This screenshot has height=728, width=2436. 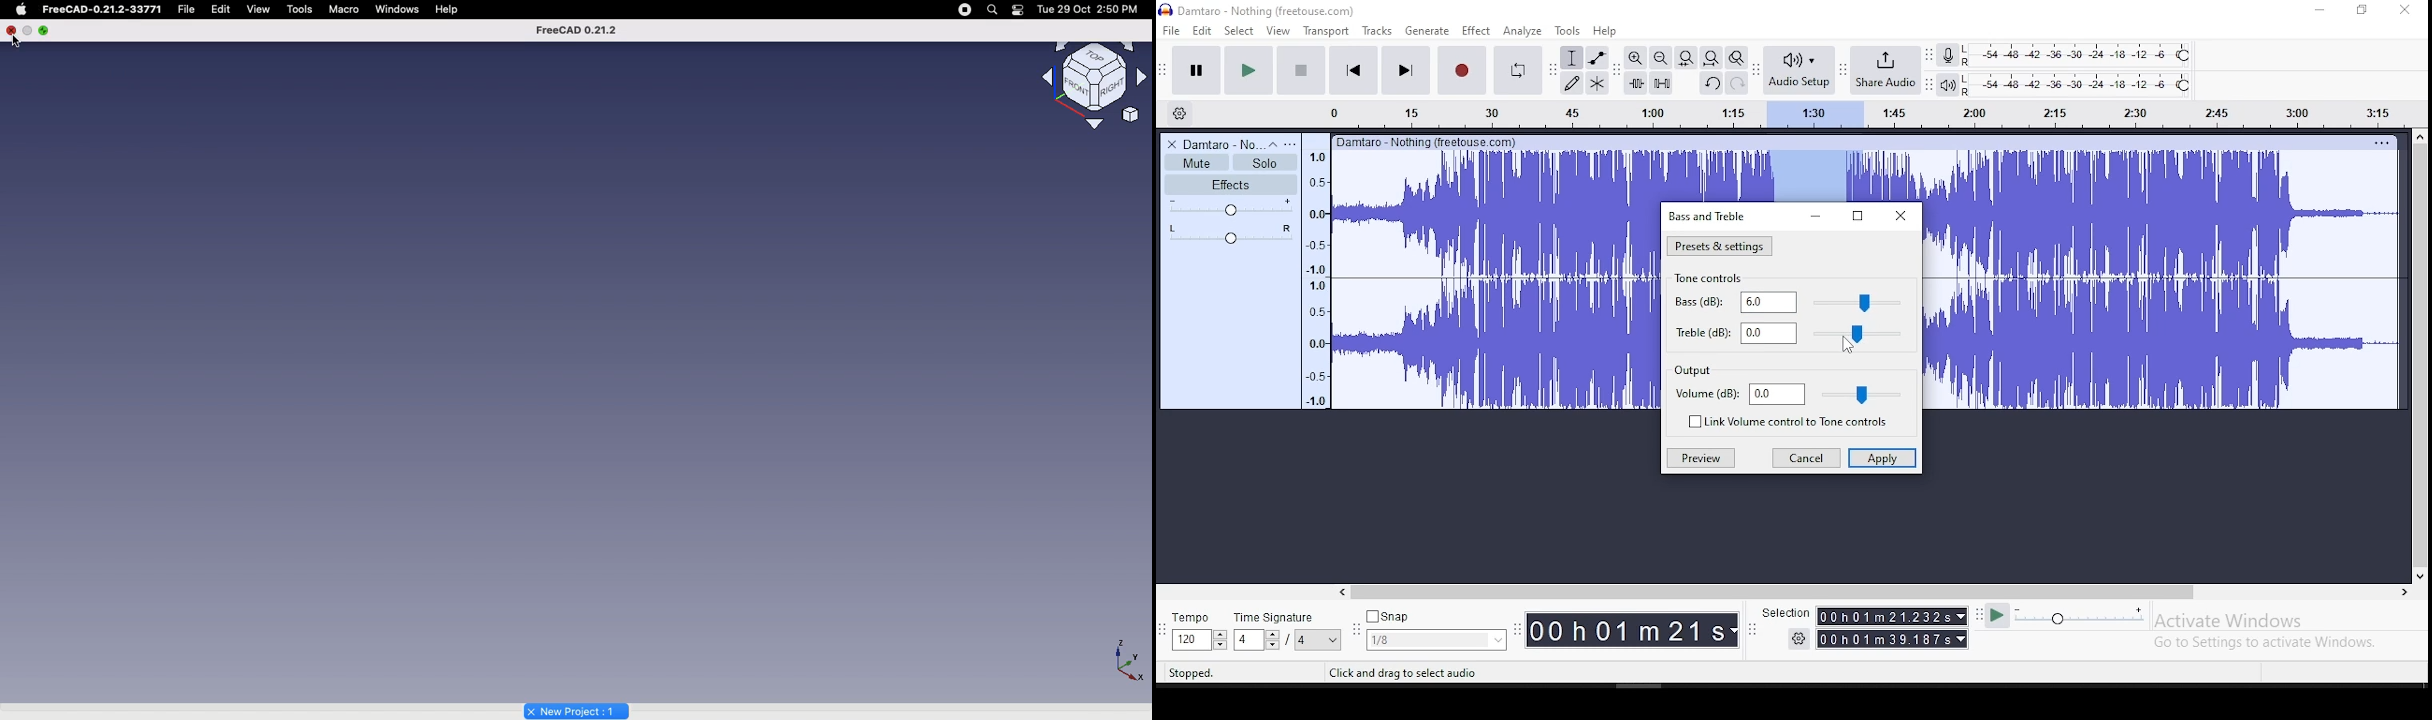 What do you see at coordinates (2226, 621) in the screenshot?
I see `Activate windows` at bounding box center [2226, 621].